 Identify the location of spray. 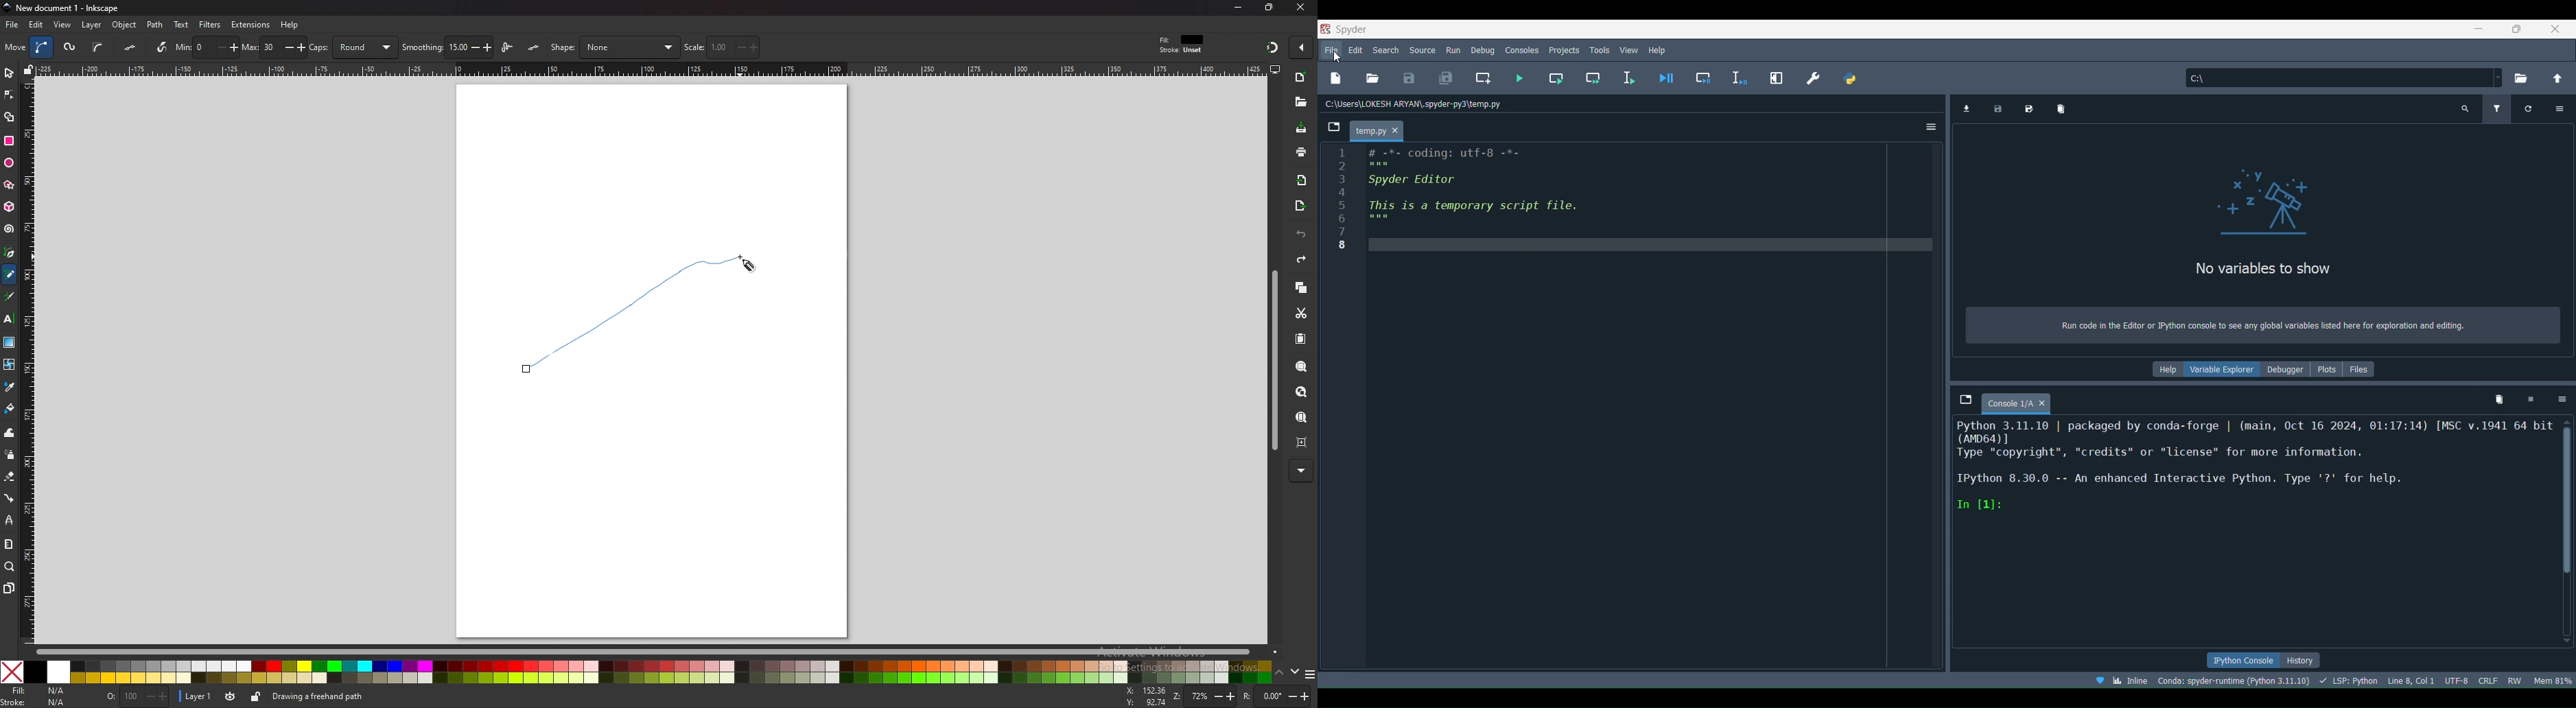
(9, 455).